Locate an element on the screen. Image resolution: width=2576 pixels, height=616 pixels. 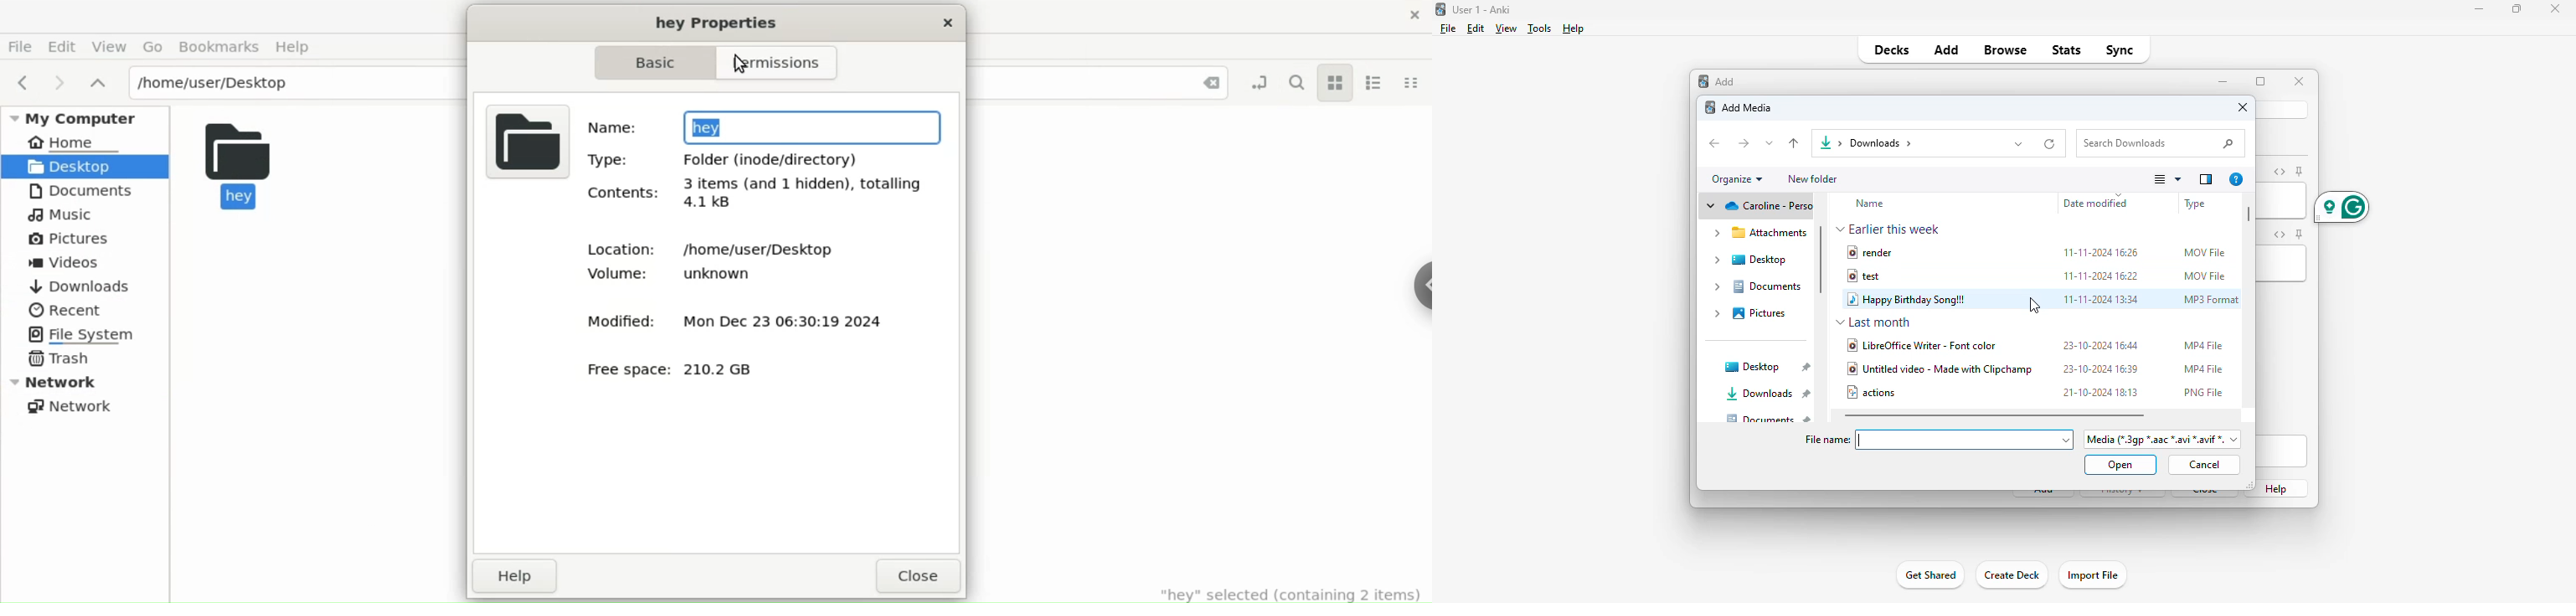
Network is located at coordinates (87, 383).